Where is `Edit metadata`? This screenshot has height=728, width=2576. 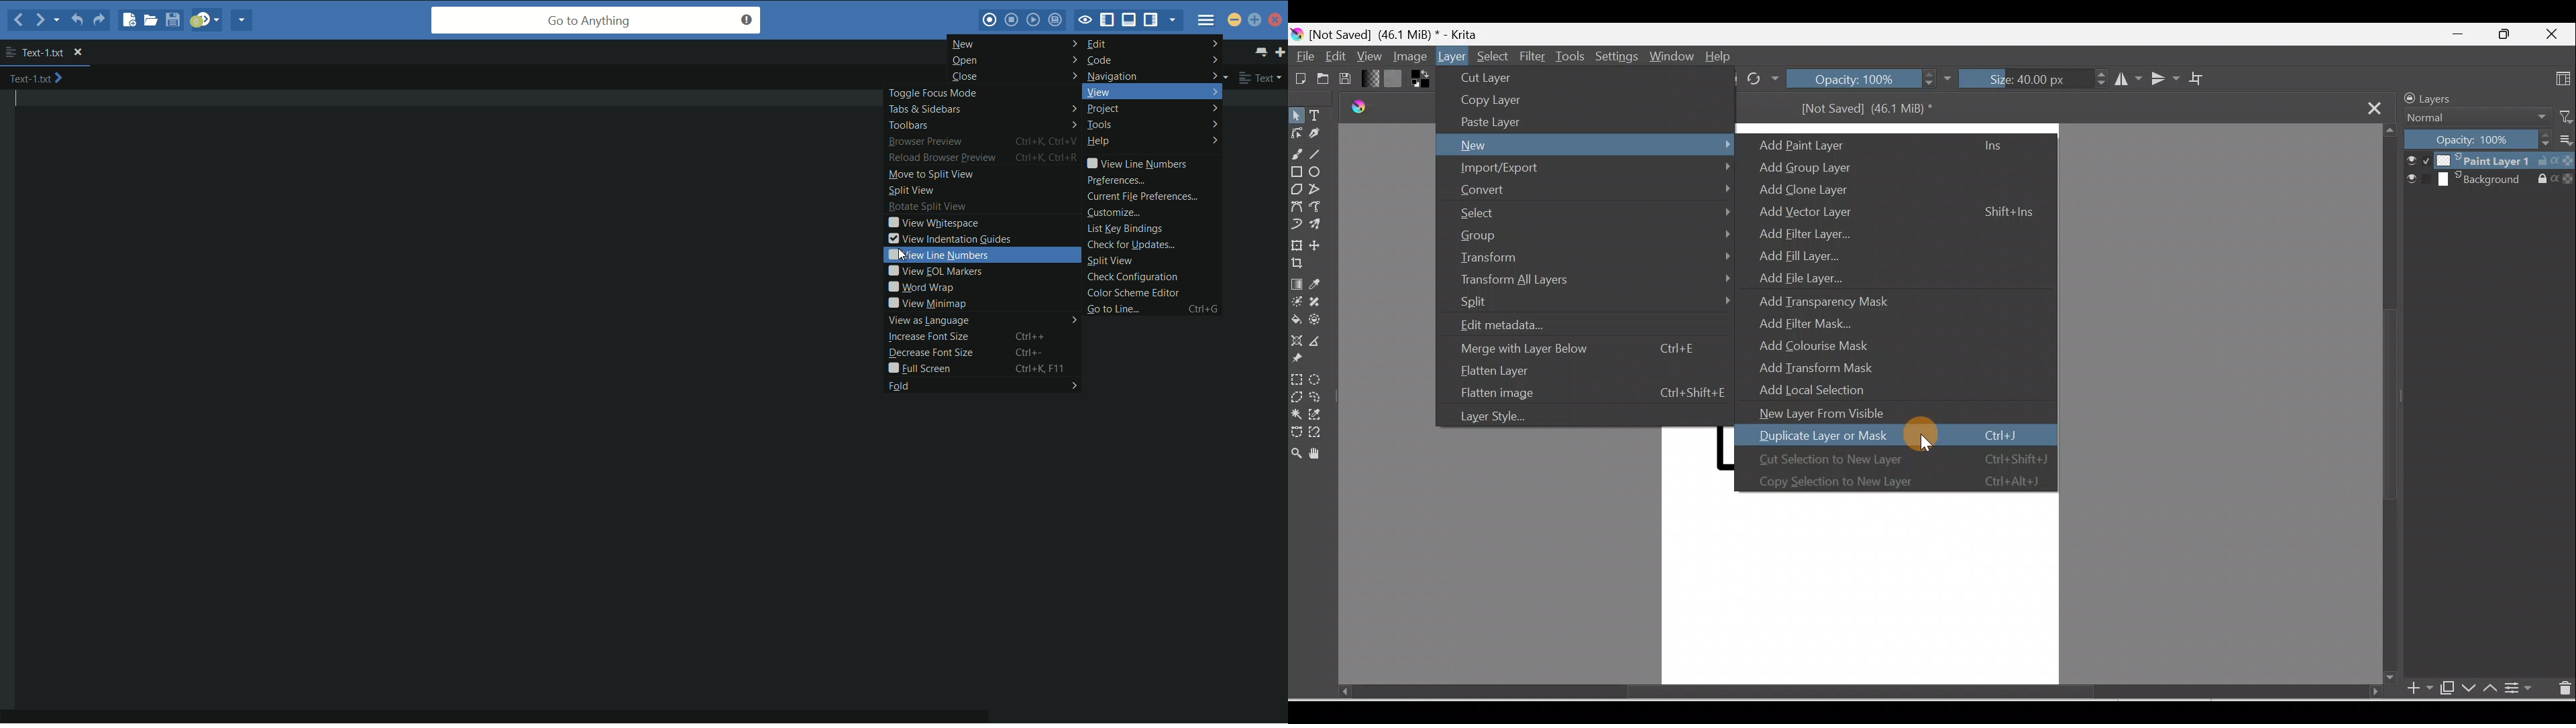 Edit metadata is located at coordinates (1530, 326).